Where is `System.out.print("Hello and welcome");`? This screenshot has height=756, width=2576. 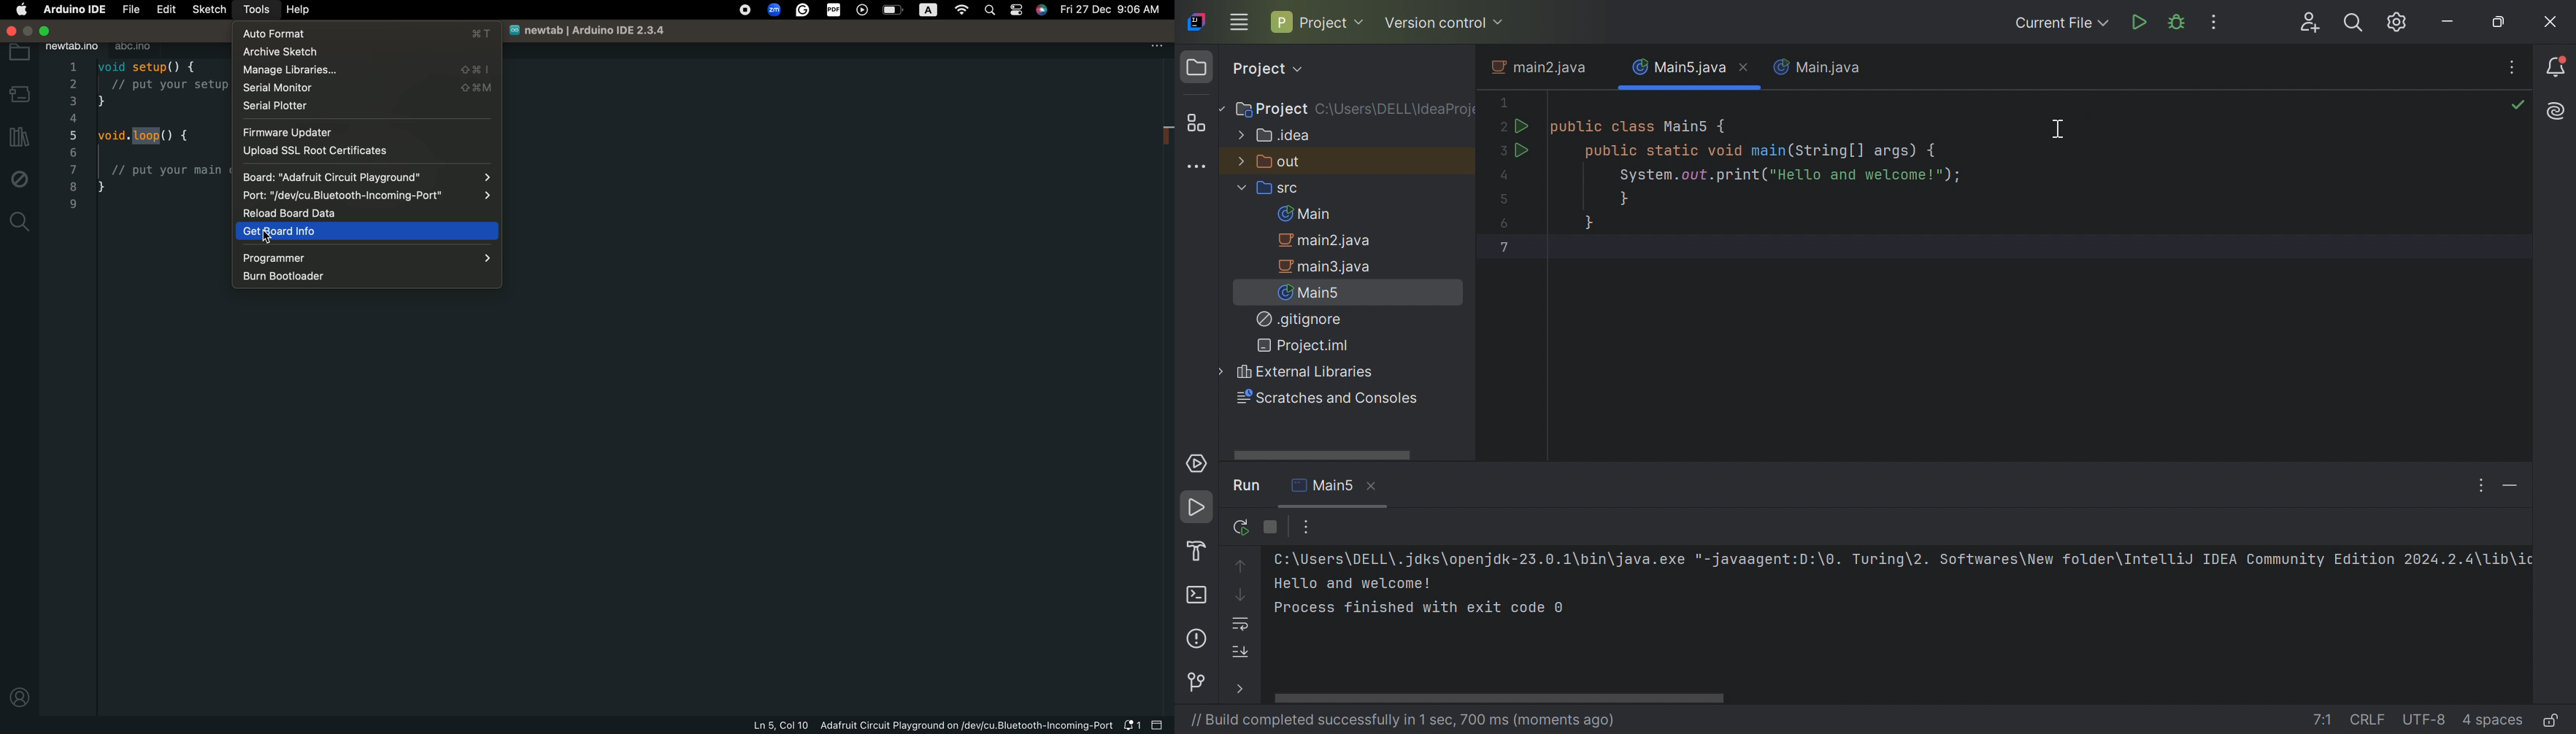 System.out.print("Hello and welcome"); is located at coordinates (1793, 176).